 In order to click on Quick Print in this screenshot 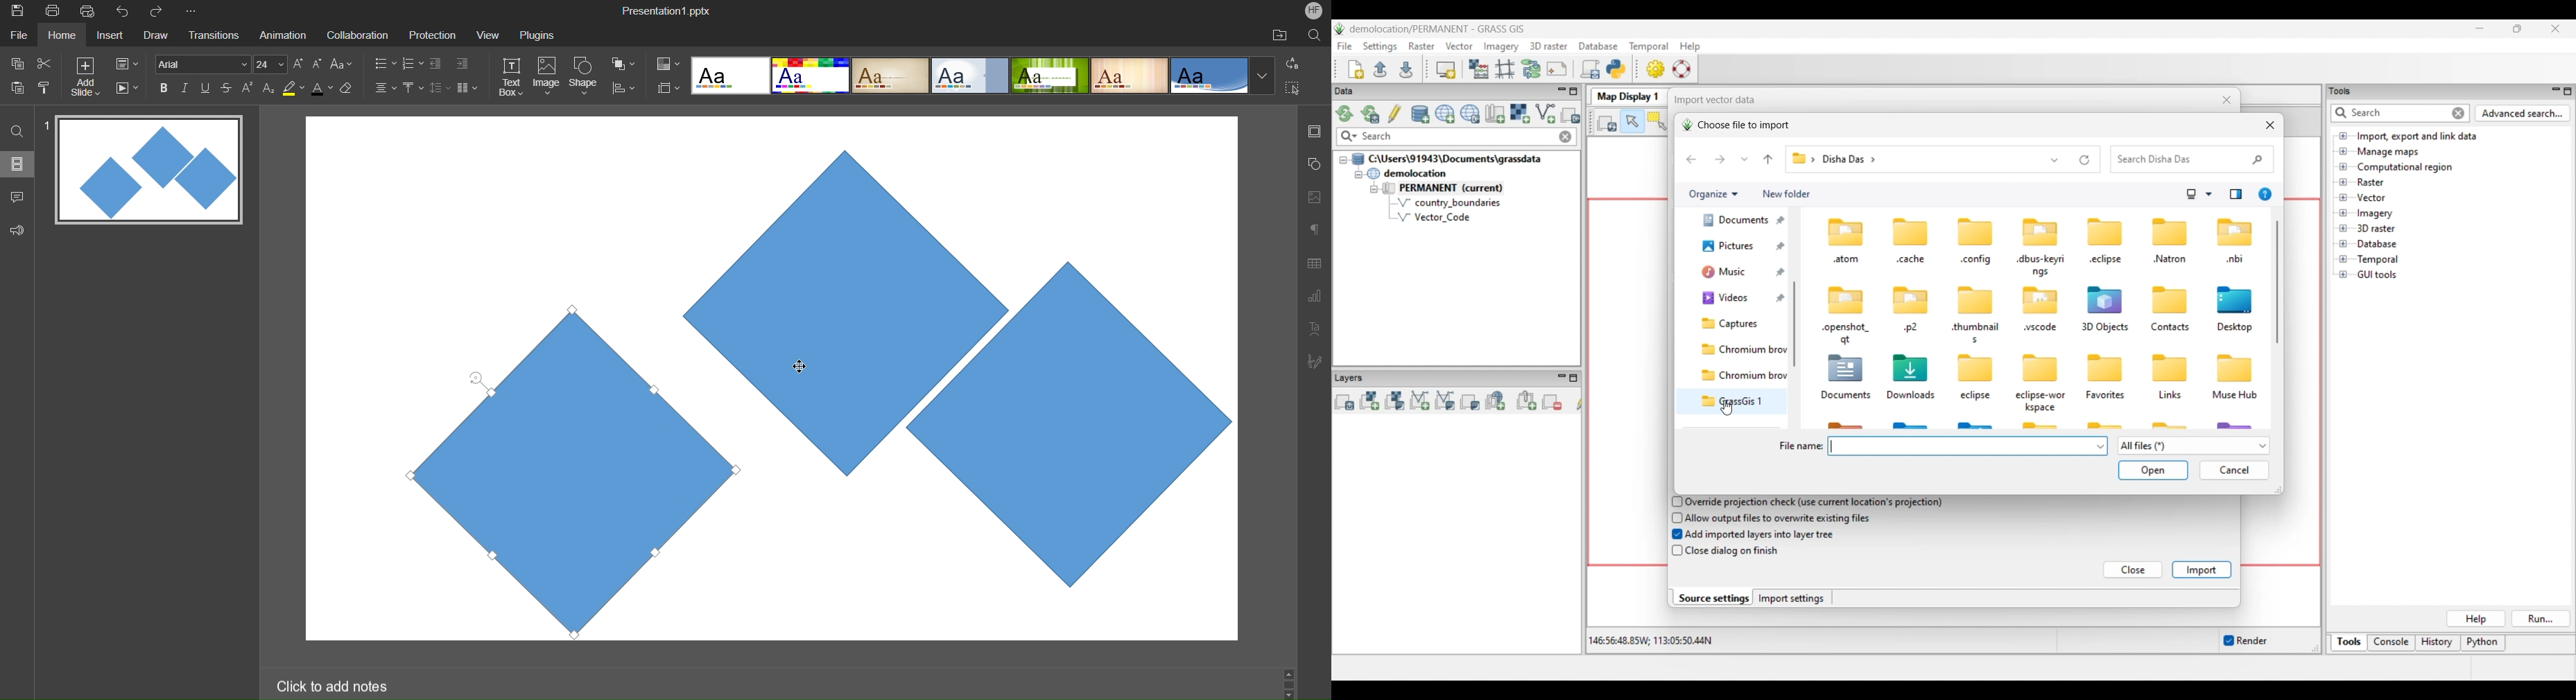, I will do `click(89, 11)`.